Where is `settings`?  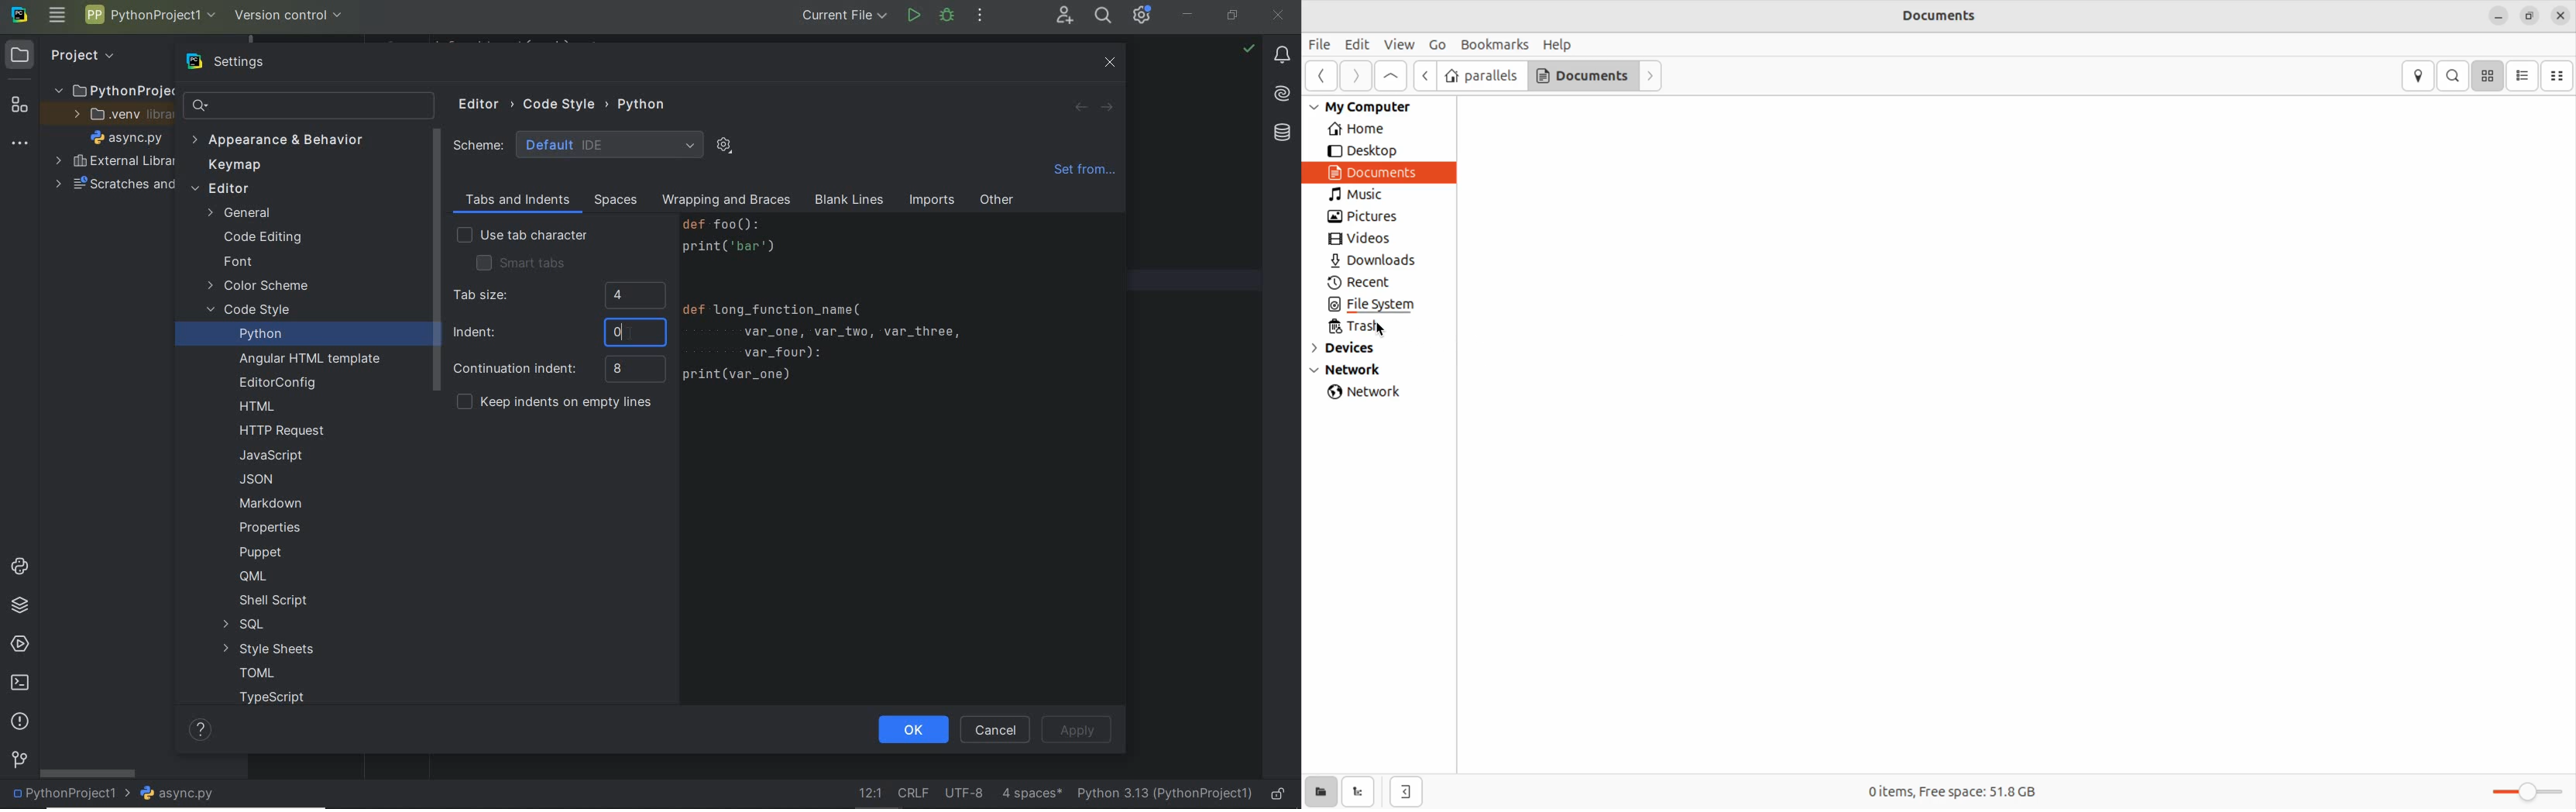 settings is located at coordinates (242, 63).